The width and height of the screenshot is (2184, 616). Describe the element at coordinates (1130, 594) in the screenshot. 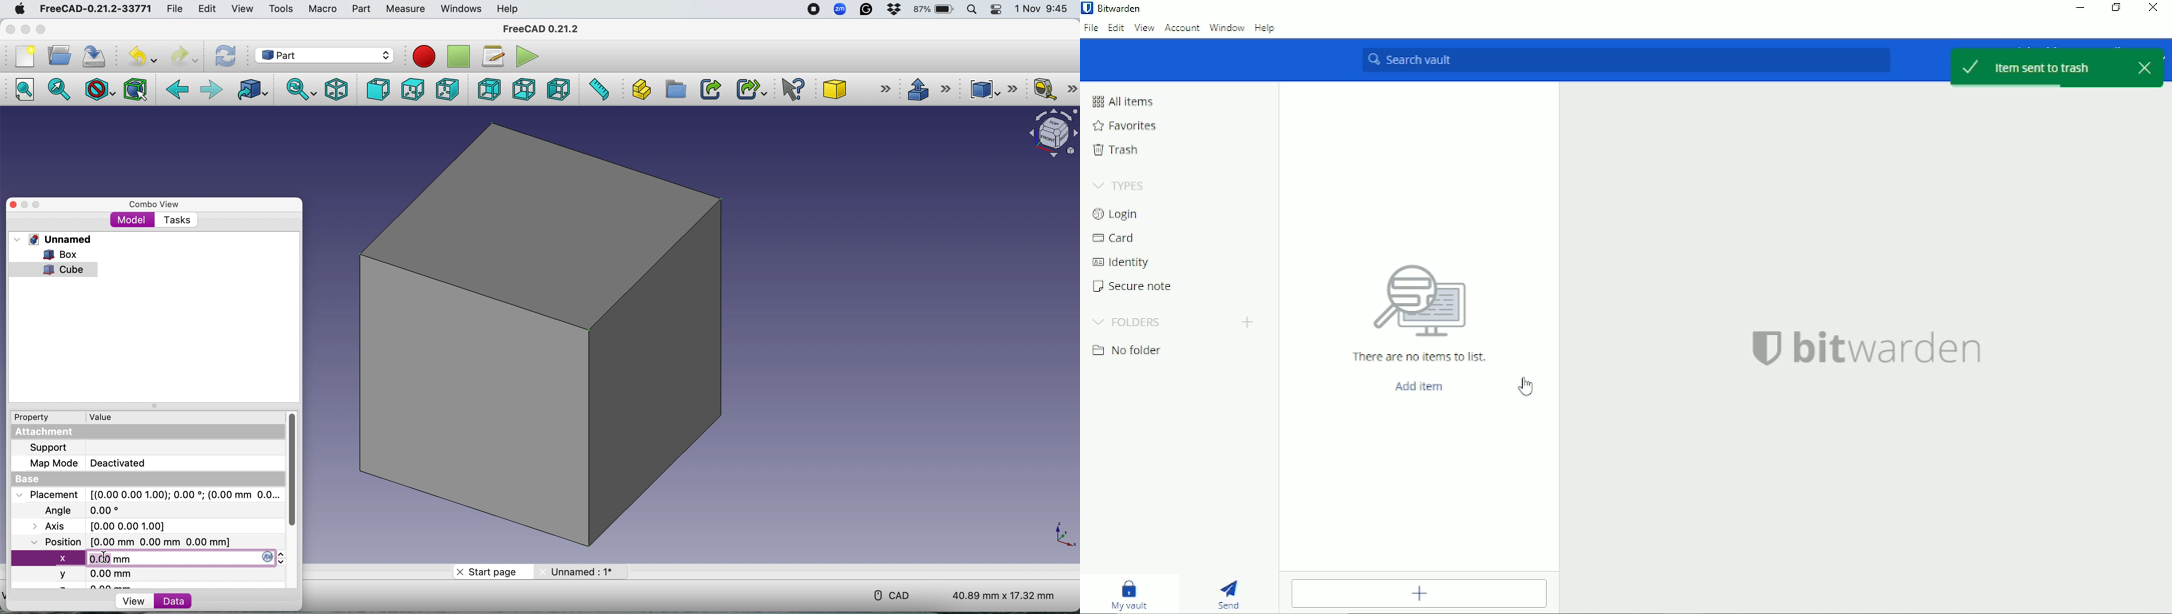

I see `My vault` at that location.